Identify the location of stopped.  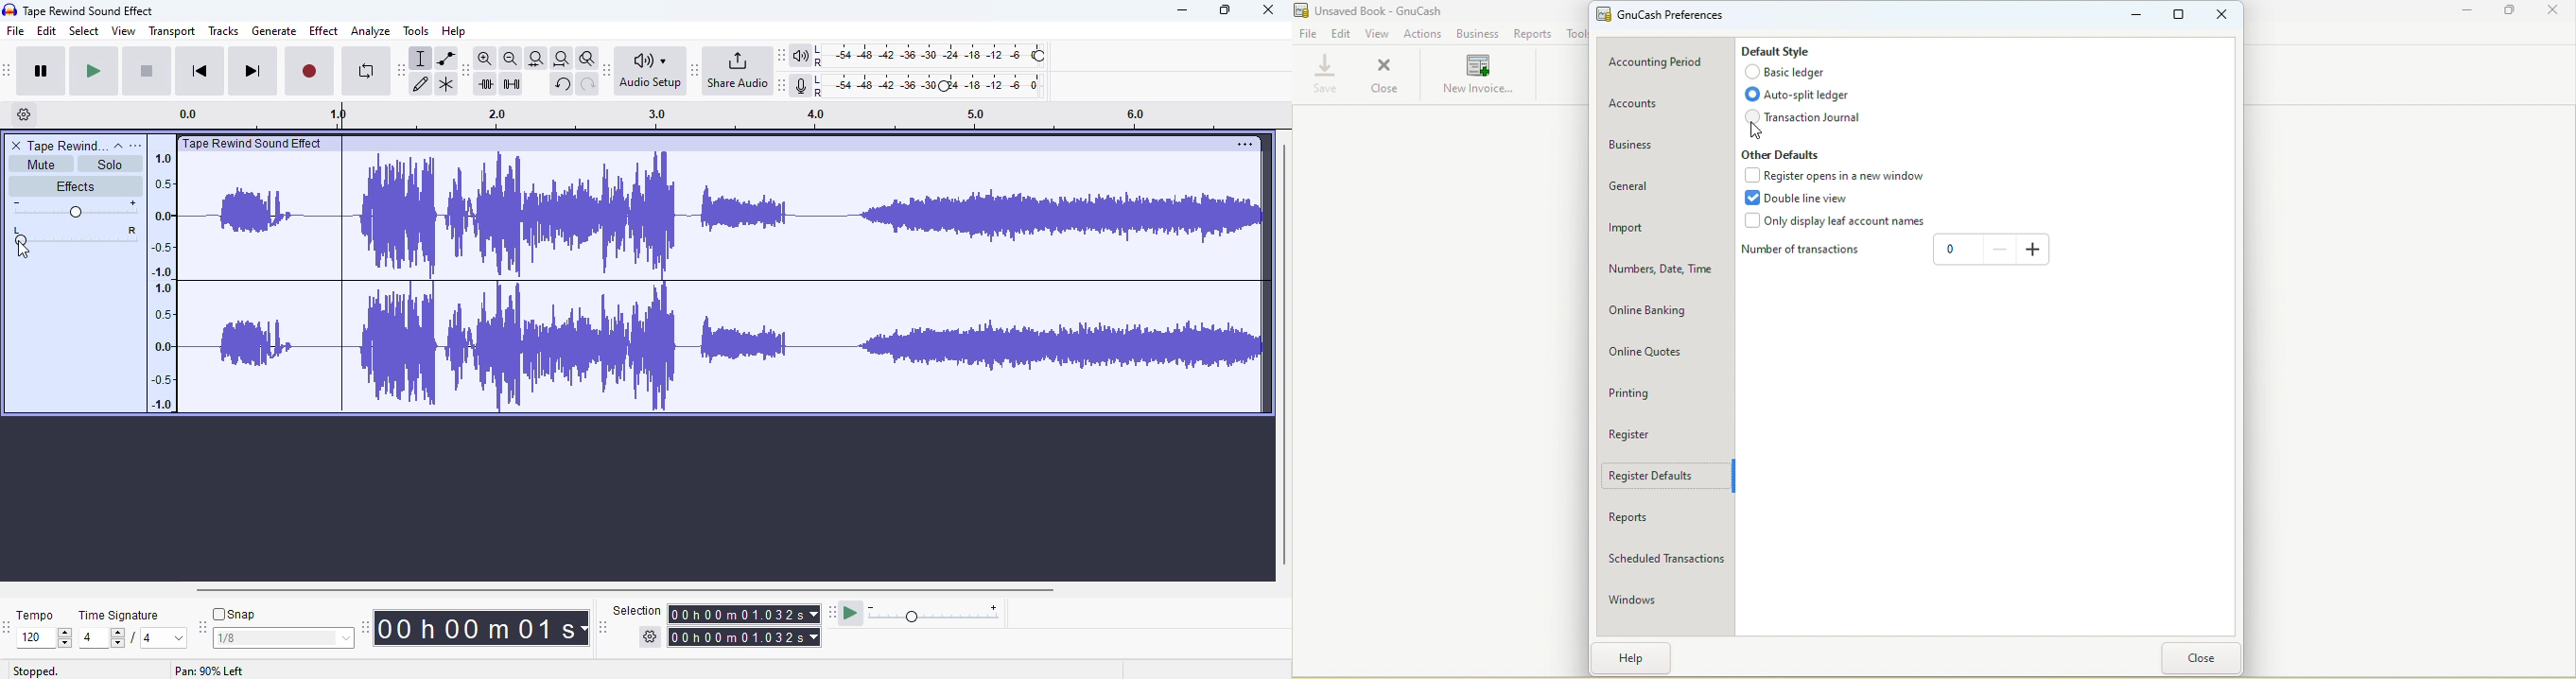
(36, 671).